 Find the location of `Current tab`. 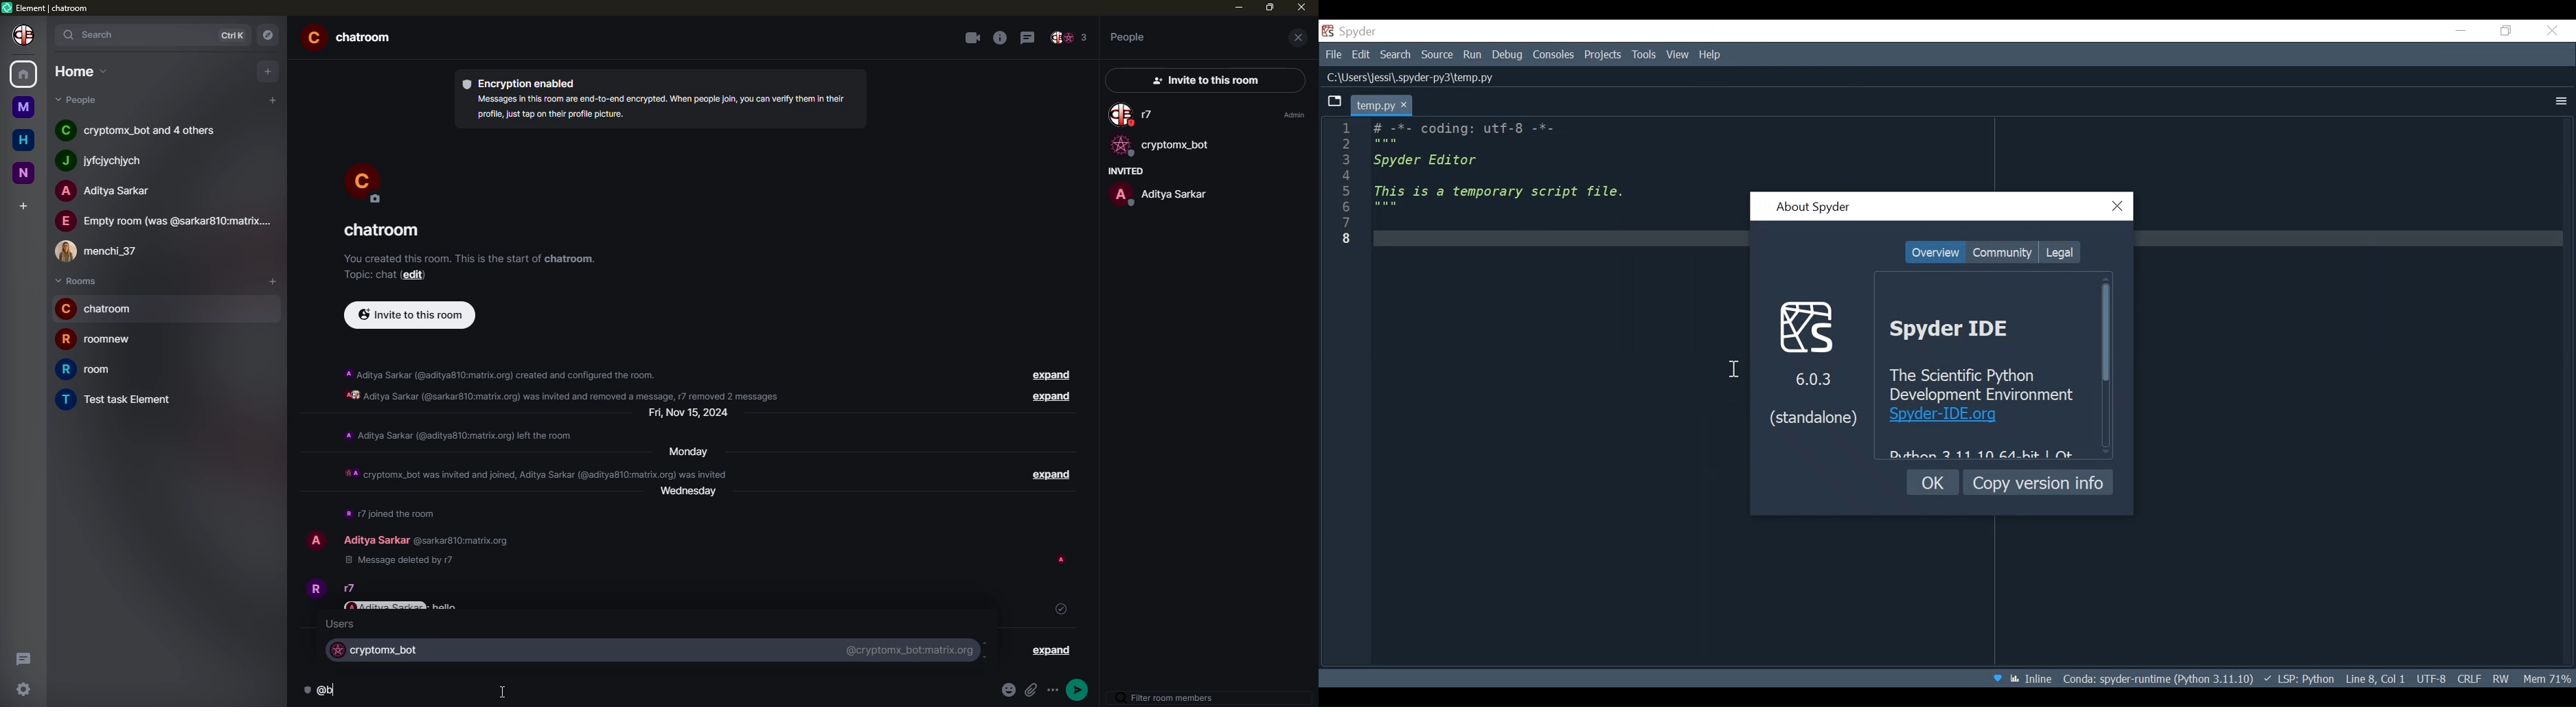

Current tab is located at coordinates (1375, 105).